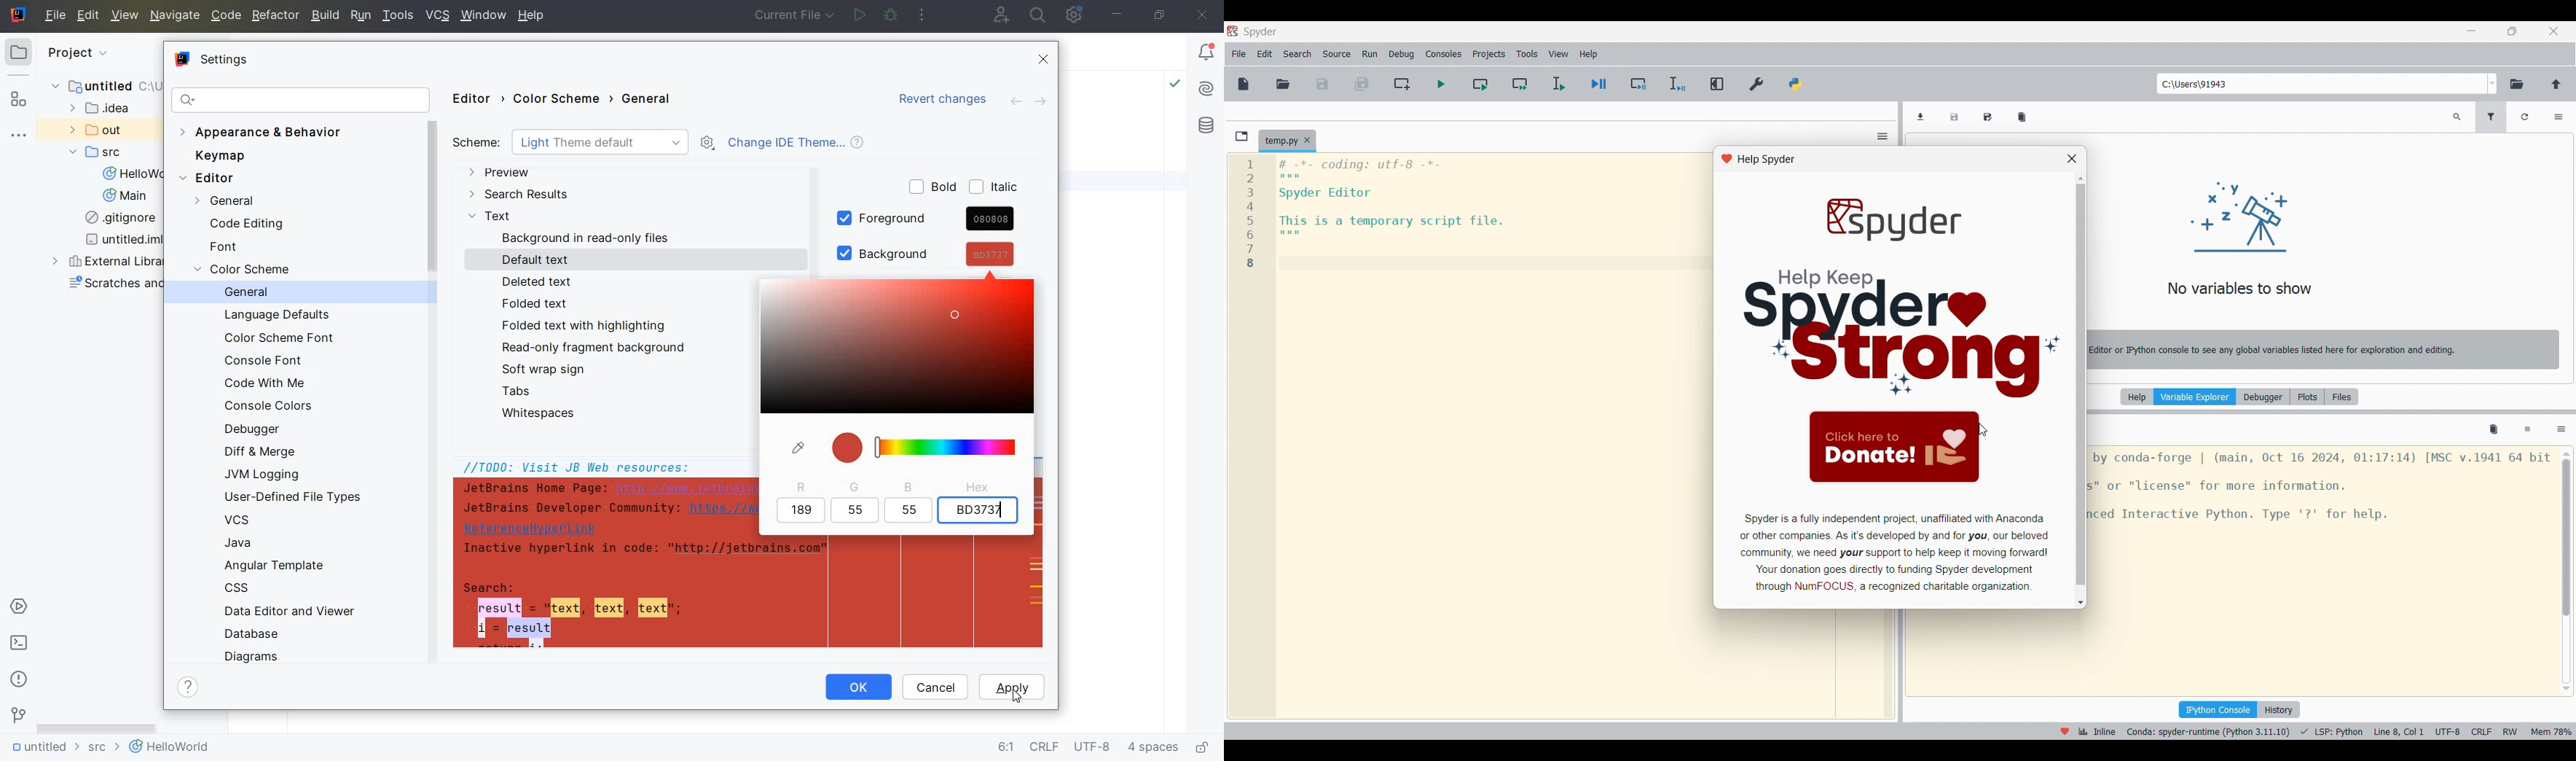 This screenshot has height=784, width=2576. Describe the element at coordinates (1677, 84) in the screenshot. I see `Debug selection/current time` at that location.